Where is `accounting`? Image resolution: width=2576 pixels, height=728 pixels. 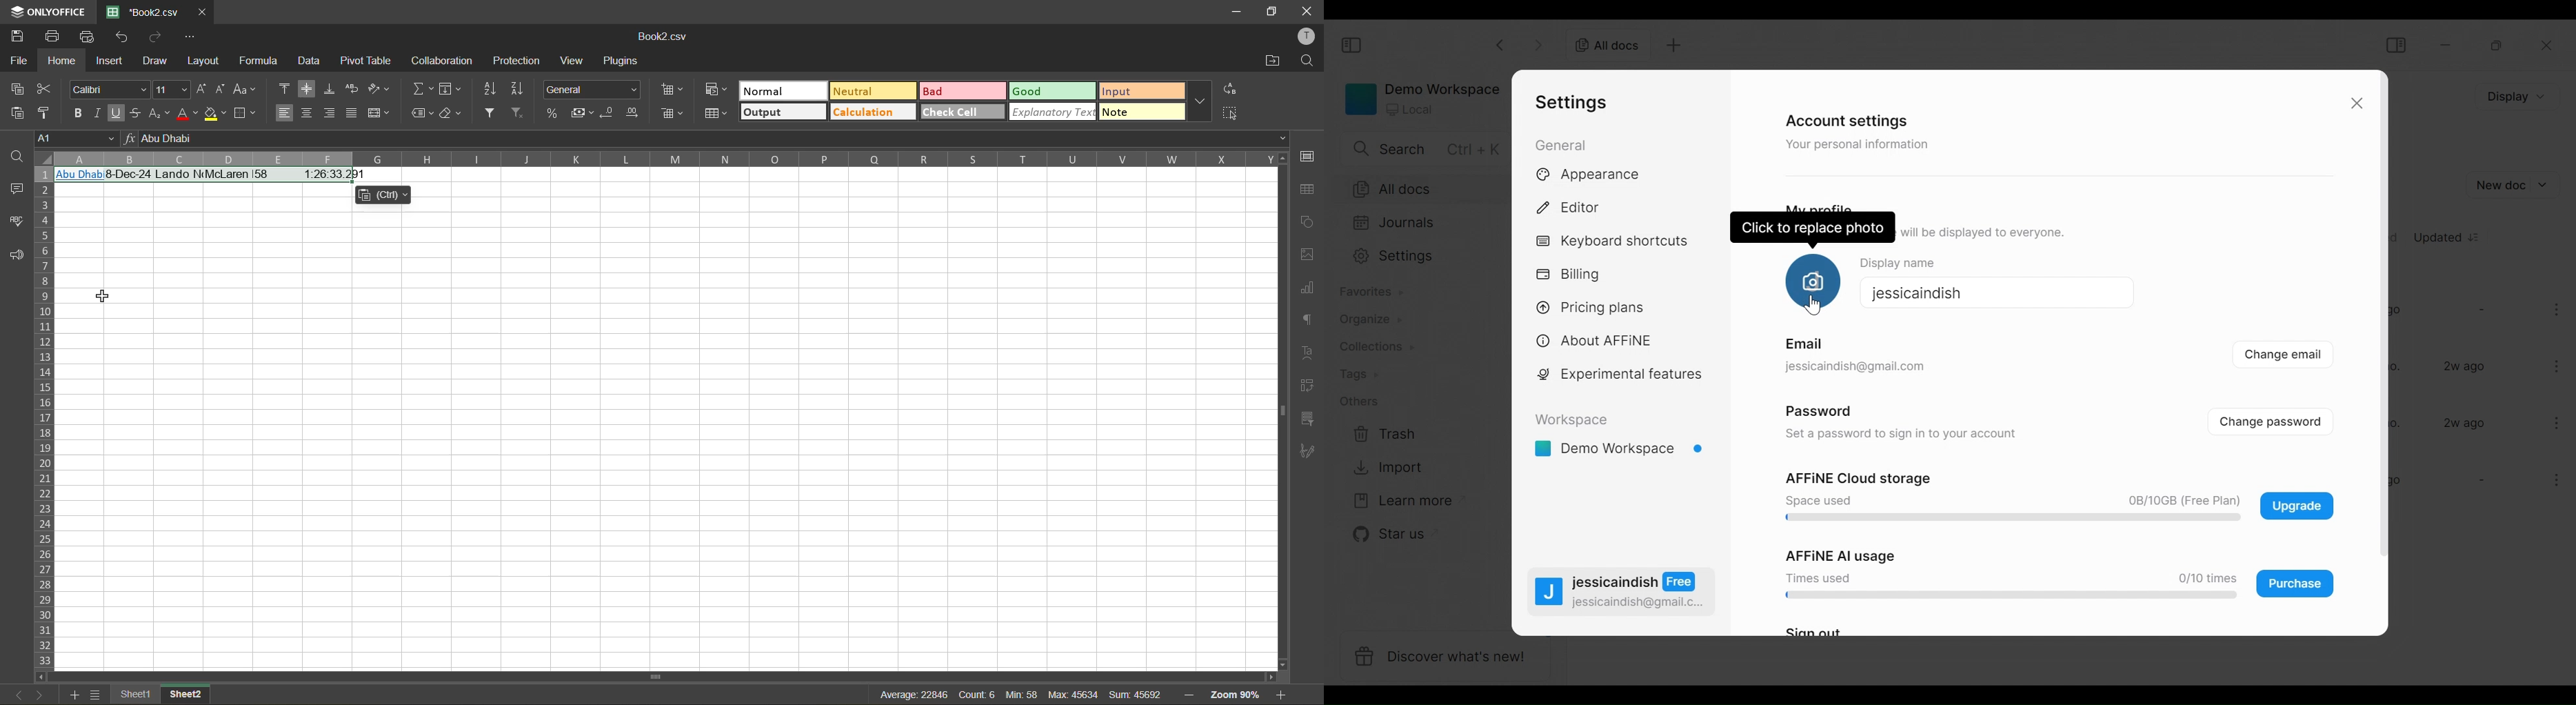
accounting is located at coordinates (581, 113).